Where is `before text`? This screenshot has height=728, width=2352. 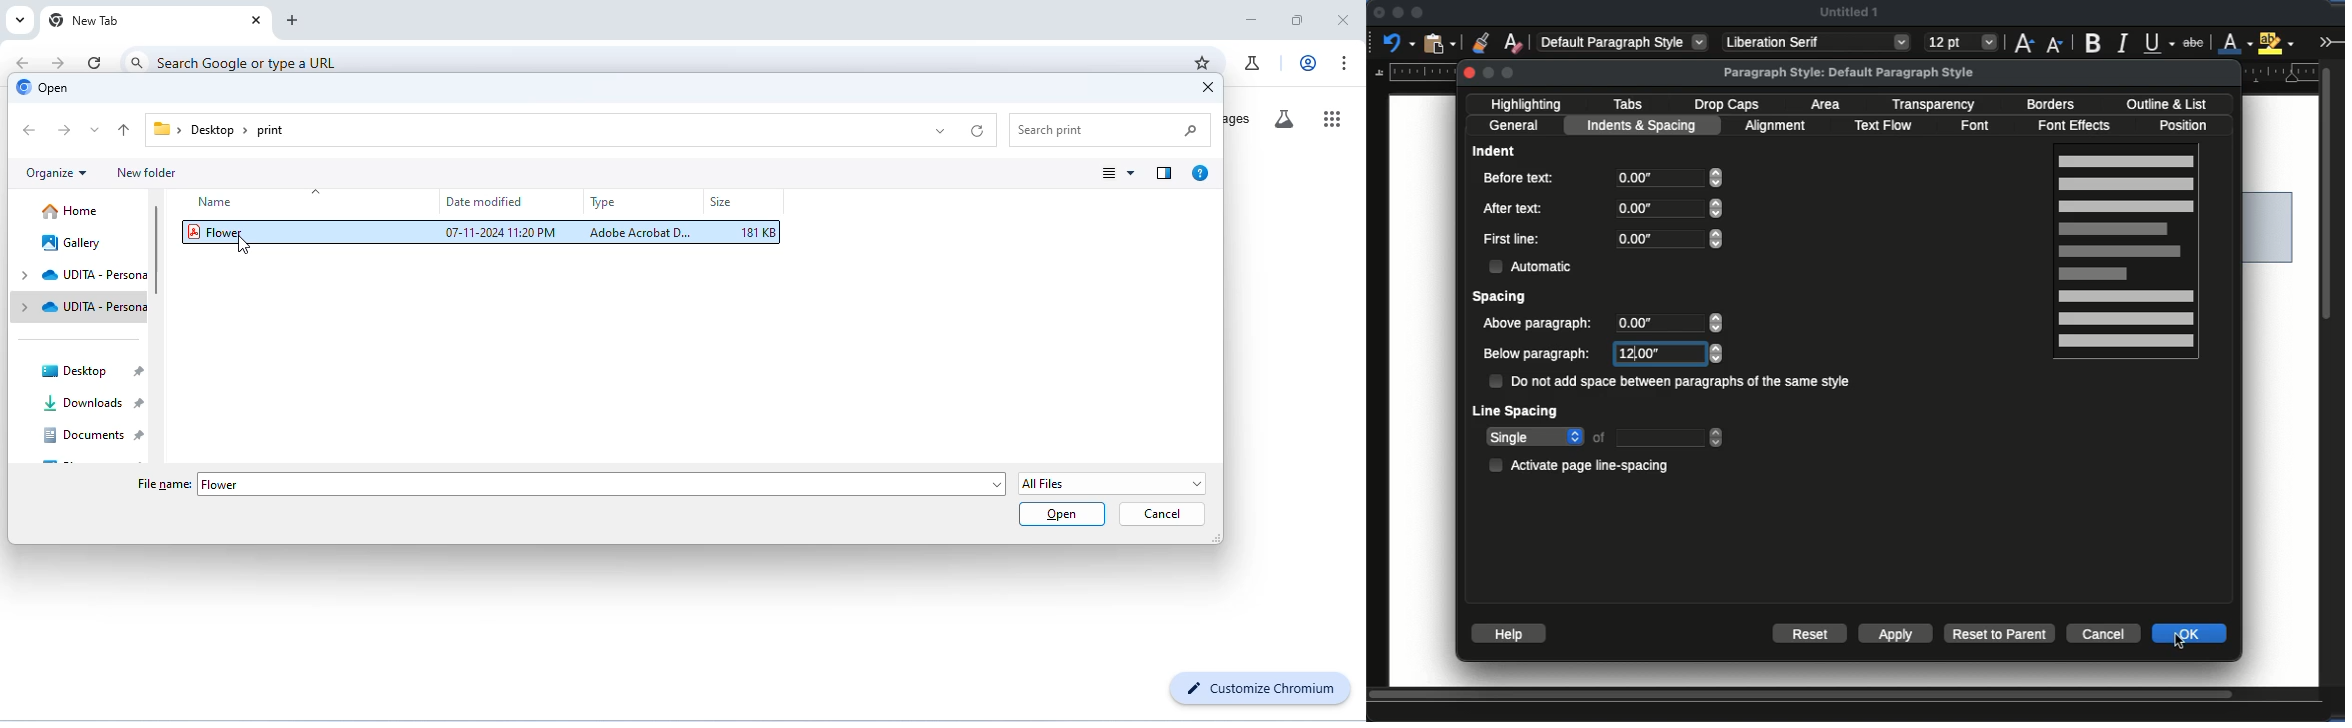 before text is located at coordinates (1519, 178).